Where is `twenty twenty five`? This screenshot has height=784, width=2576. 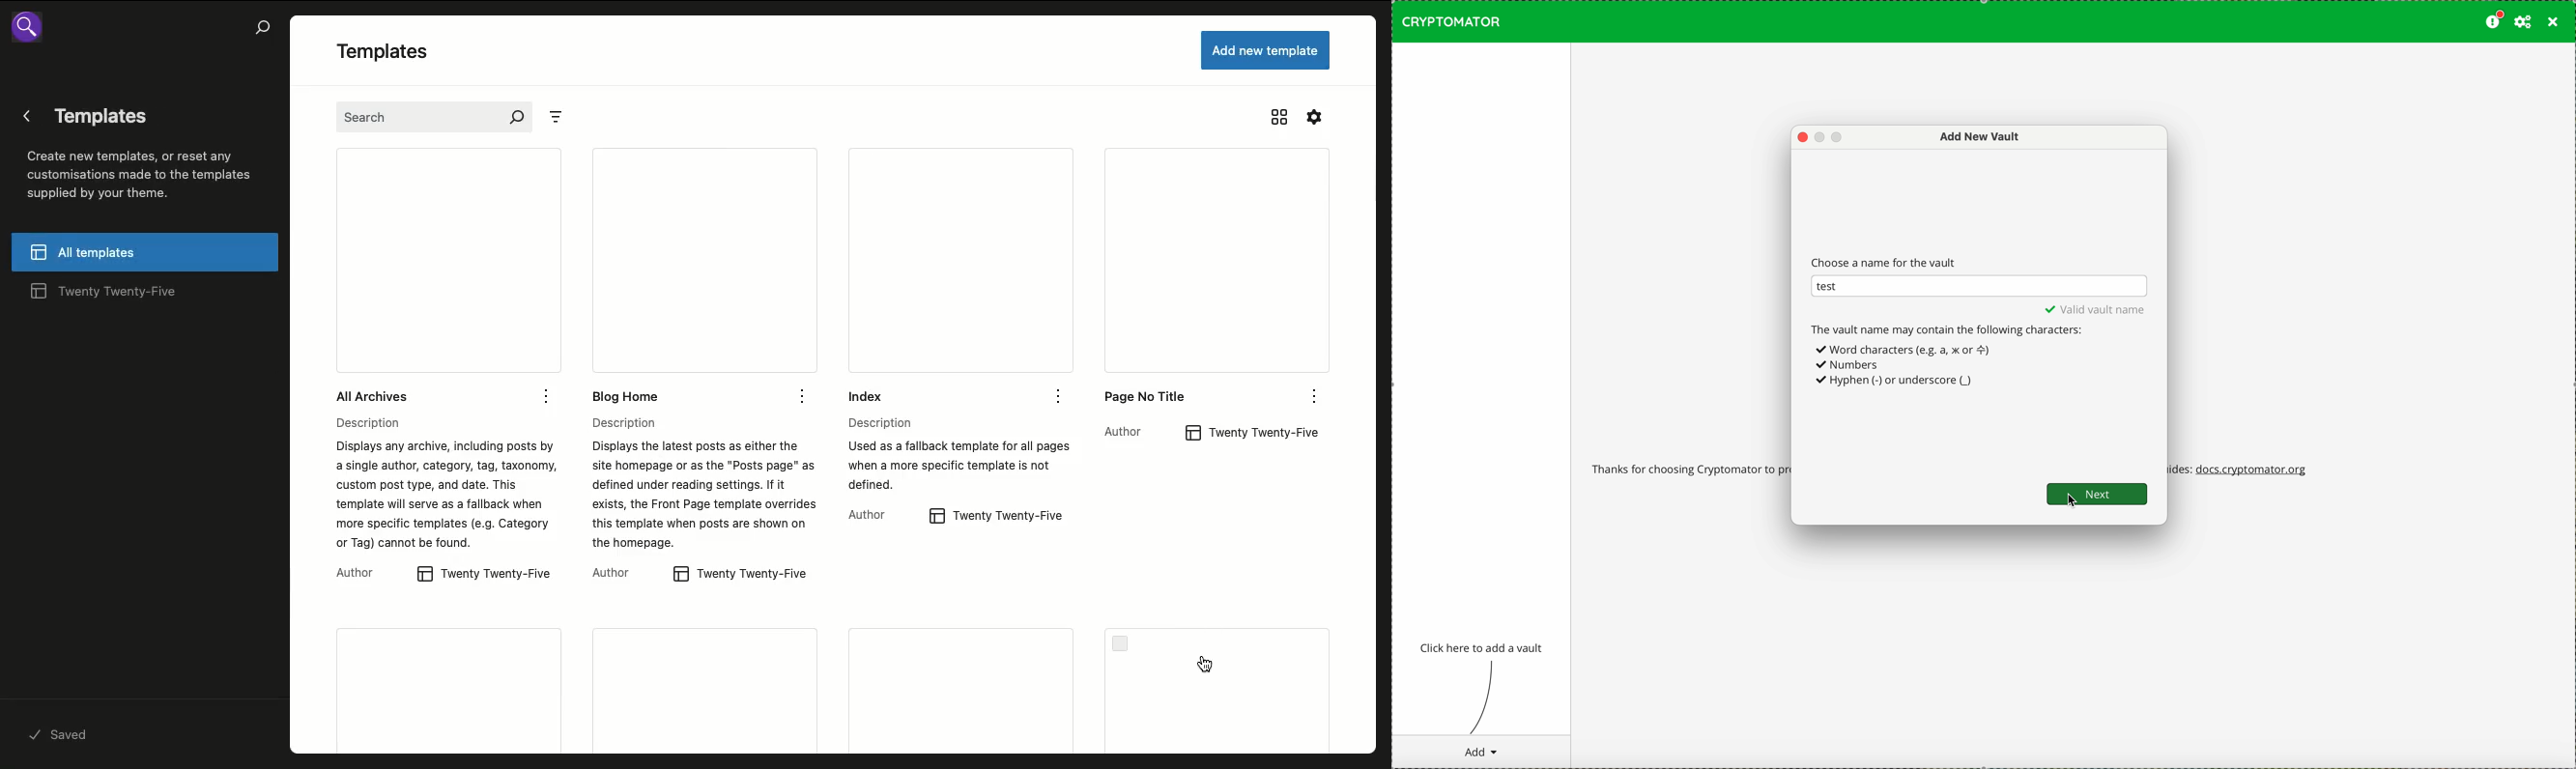 twenty twenty five is located at coordinates (734, 575).